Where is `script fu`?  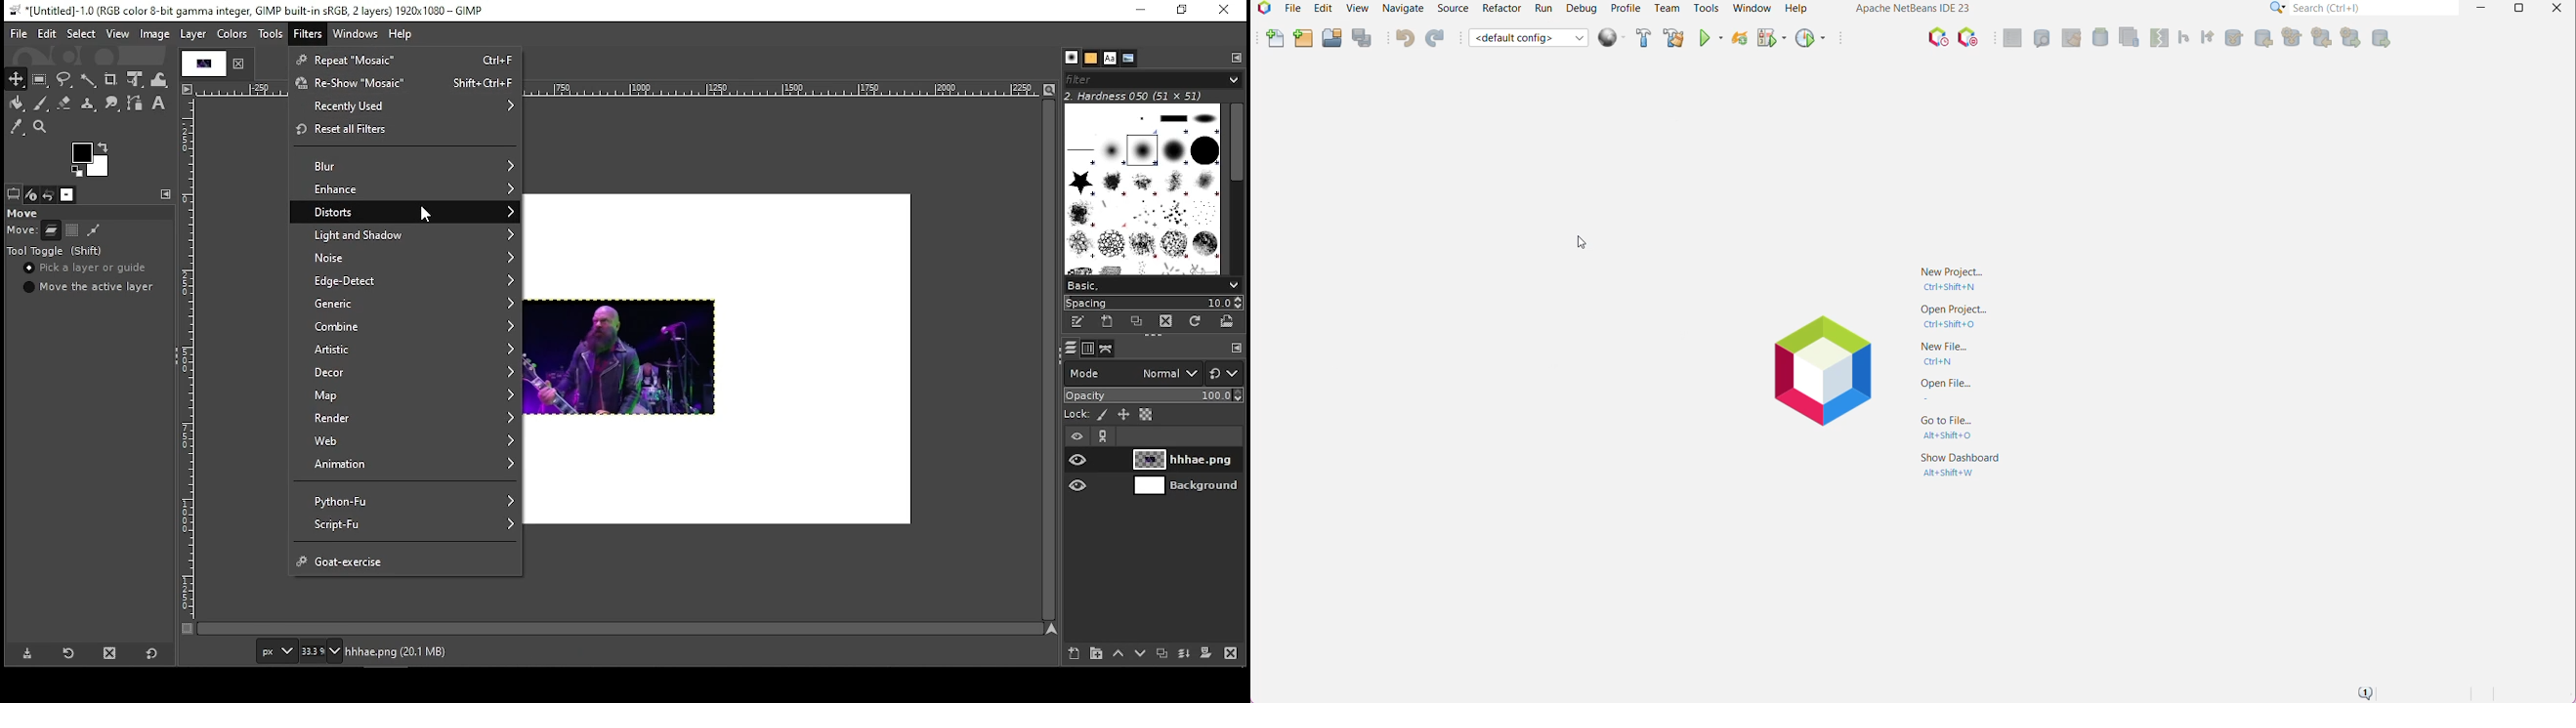
script fu is located at coordinates (407, 527).